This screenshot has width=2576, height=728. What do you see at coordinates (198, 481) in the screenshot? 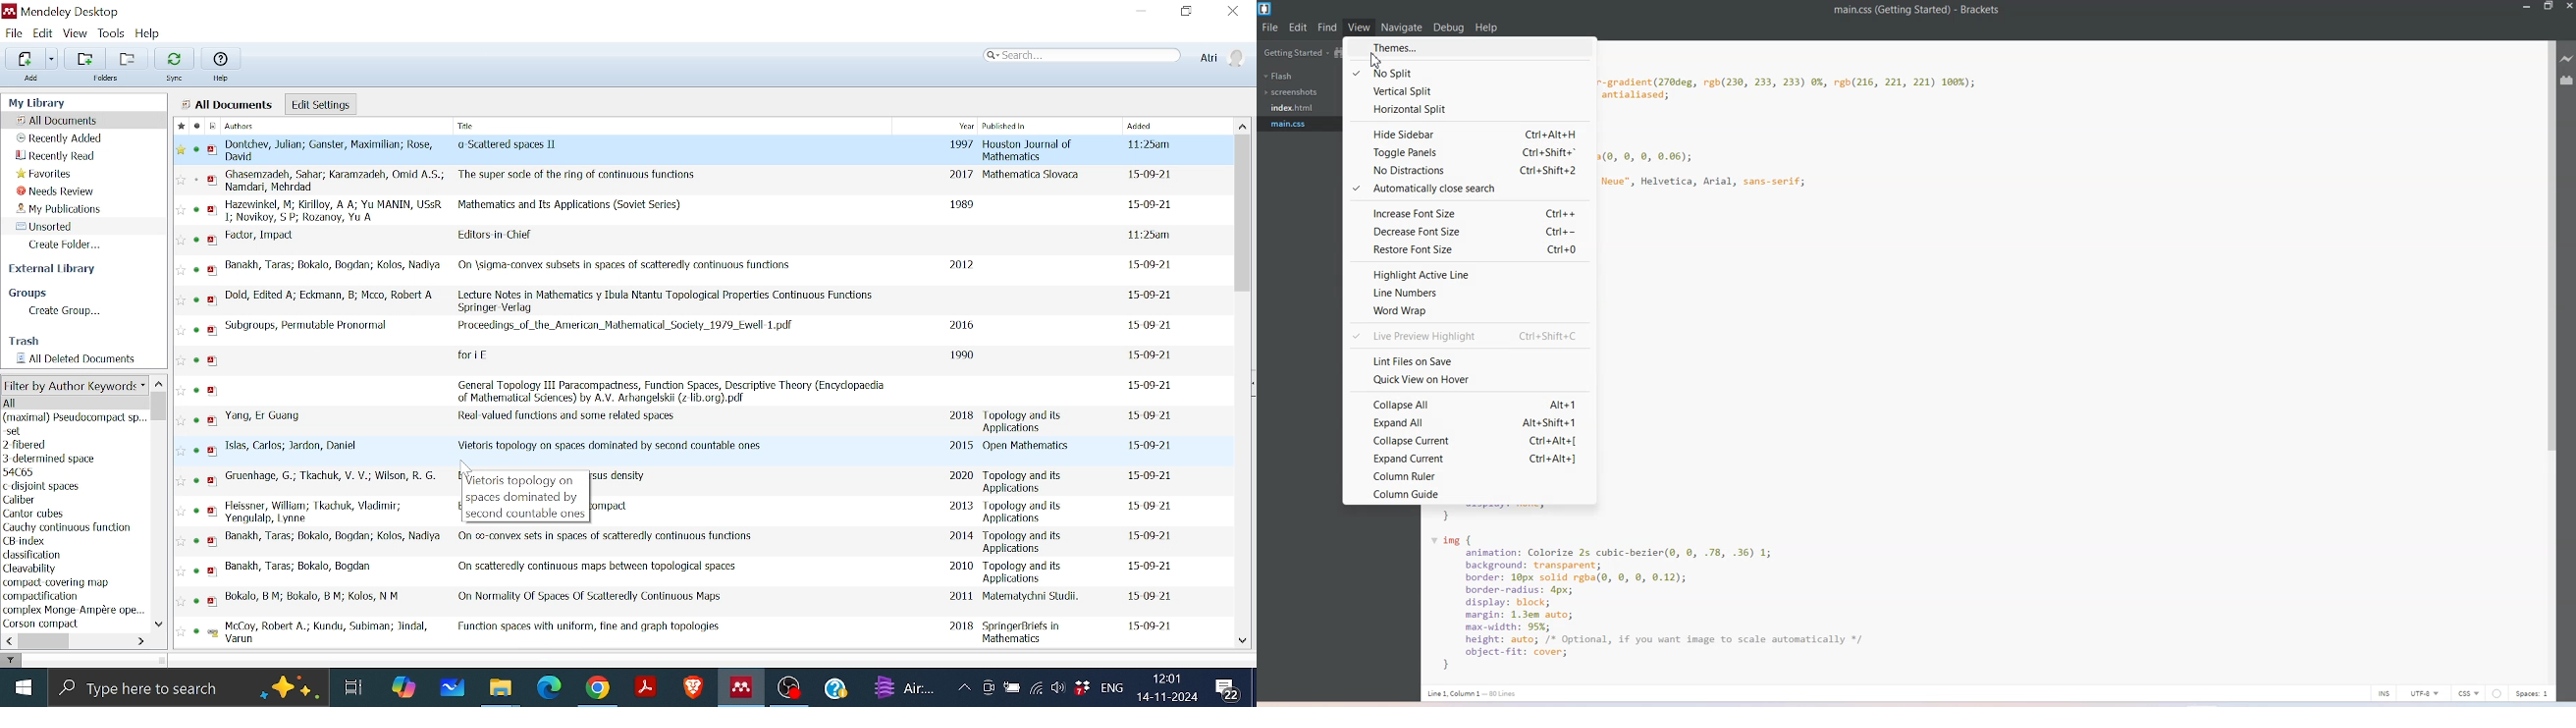
I see `read status` at bounding box center [198, 481].